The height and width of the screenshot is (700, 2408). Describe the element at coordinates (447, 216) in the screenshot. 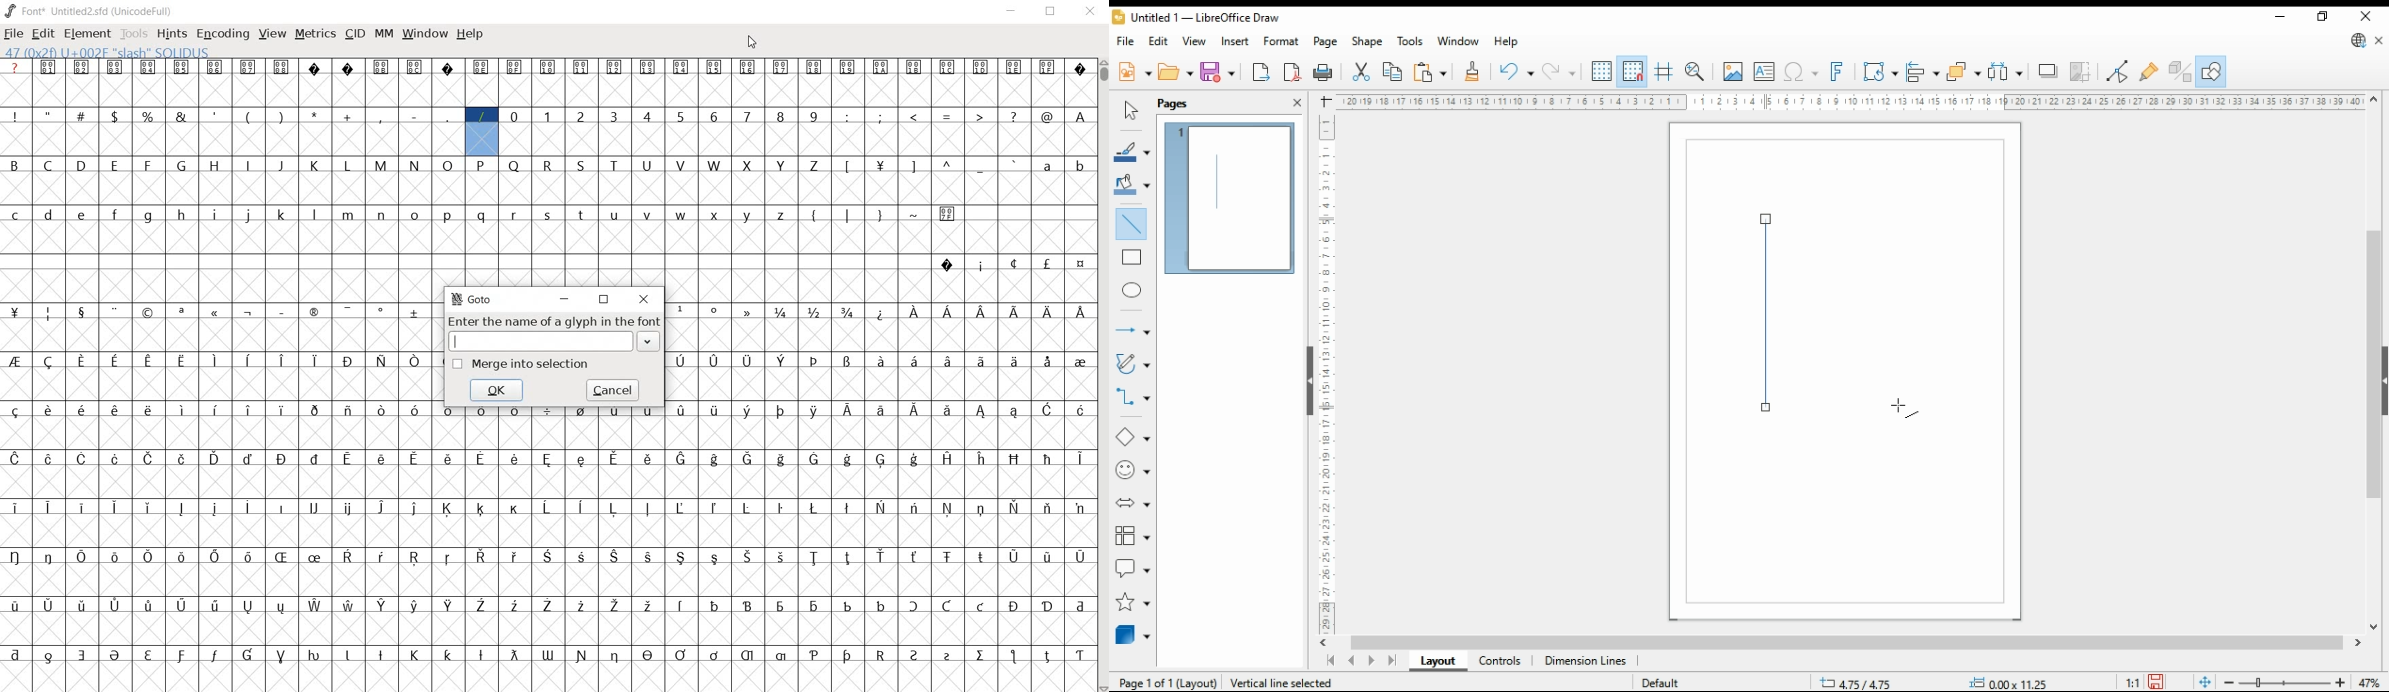

I see `glyph` at that location.